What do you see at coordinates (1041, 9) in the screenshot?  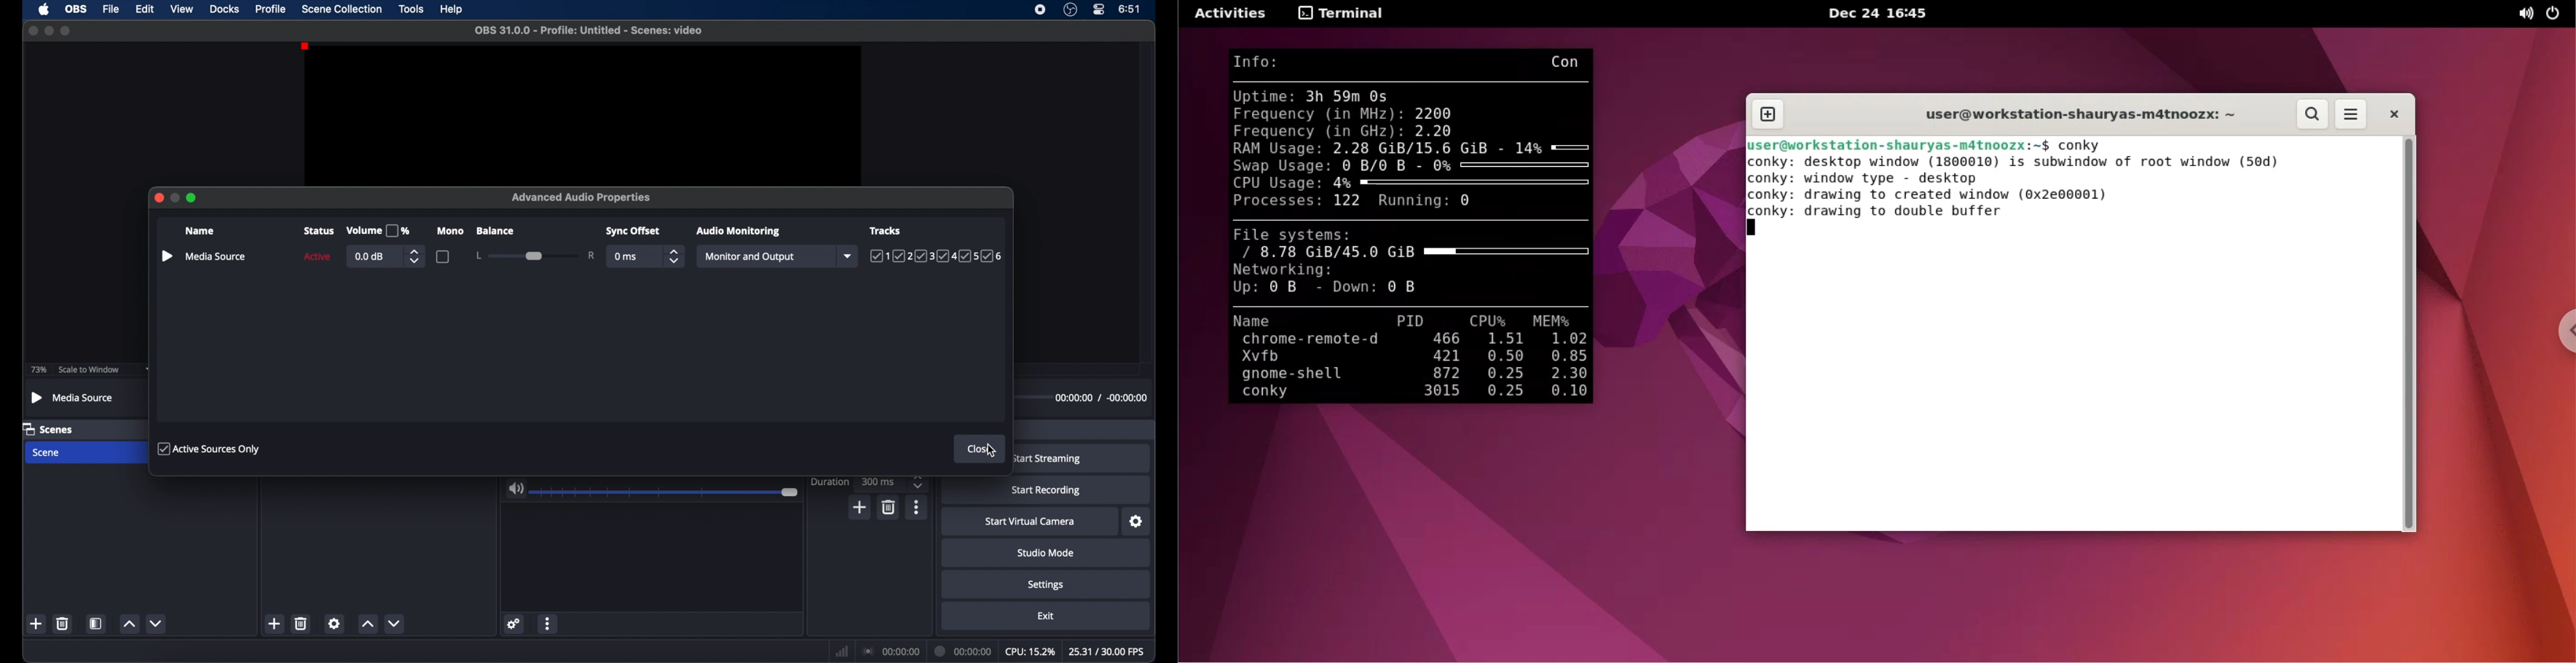 I see `screen recorder icon` at bounding box center [1041, 9].